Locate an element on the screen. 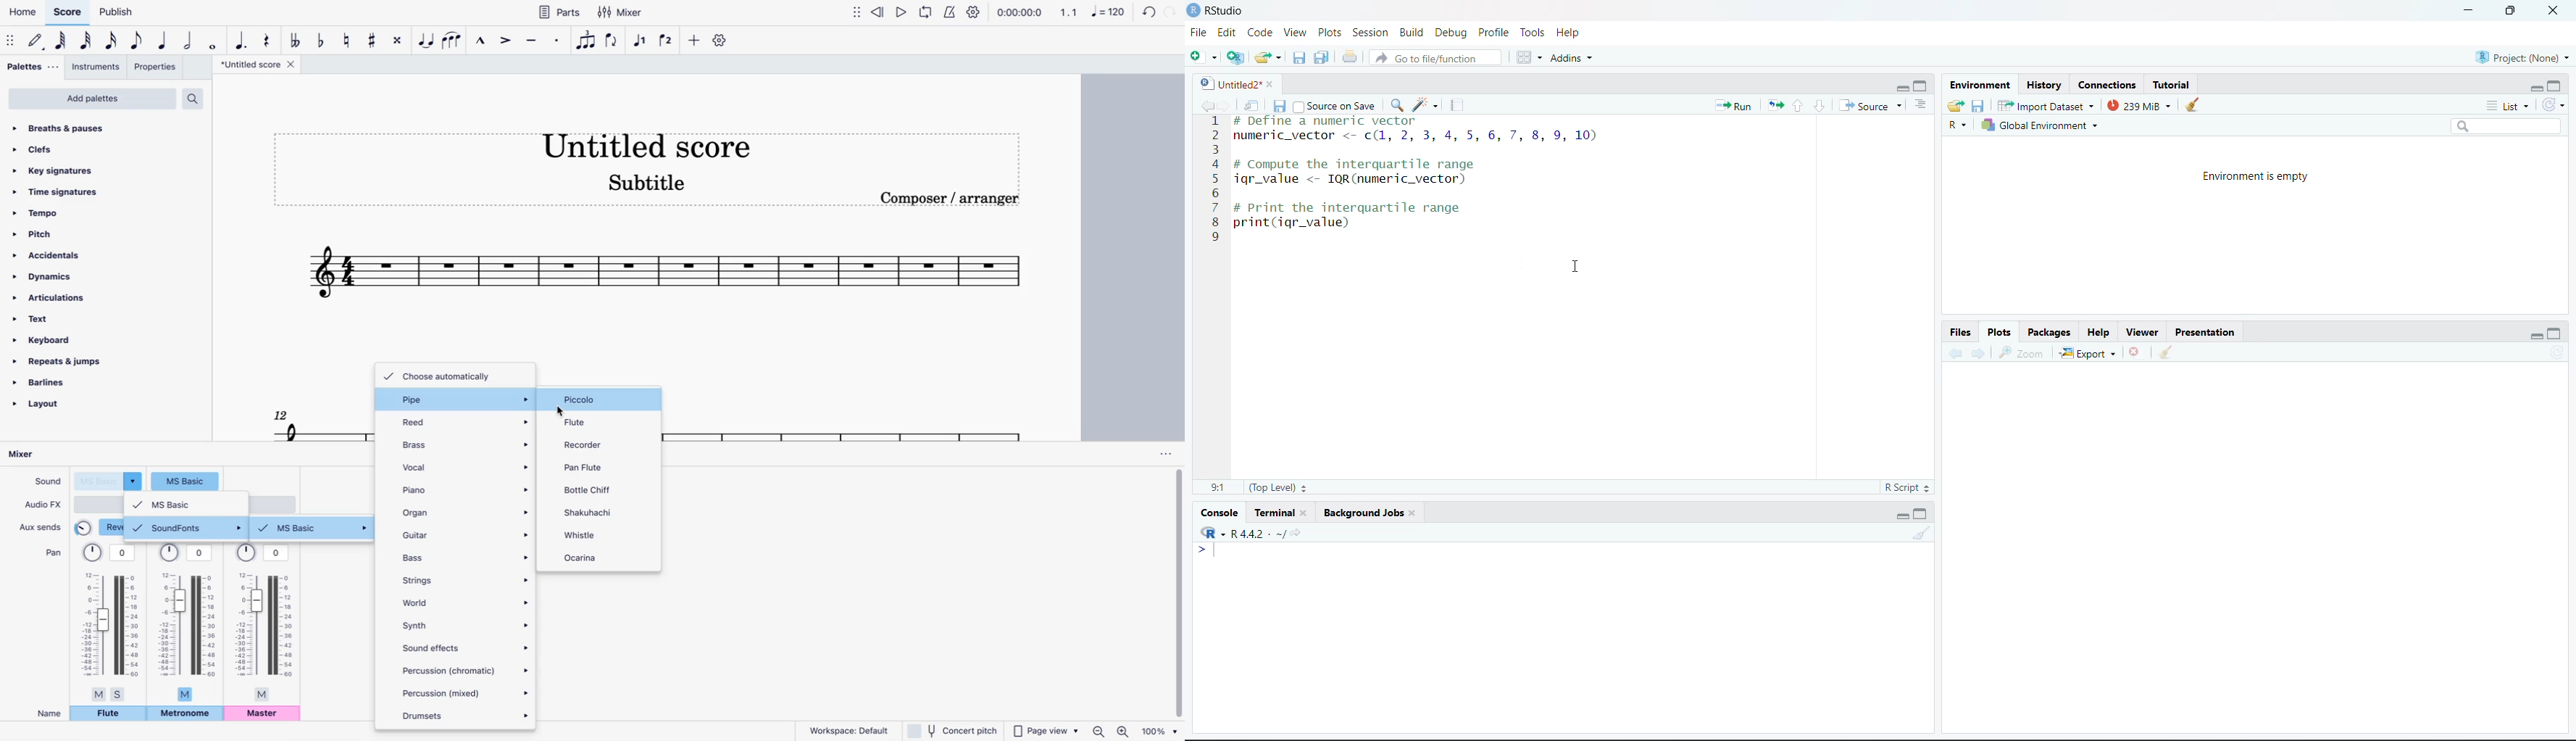 Image resolution: width=2576 pixels, height=756 pixels. Close is located at coordinates (2136, 352).